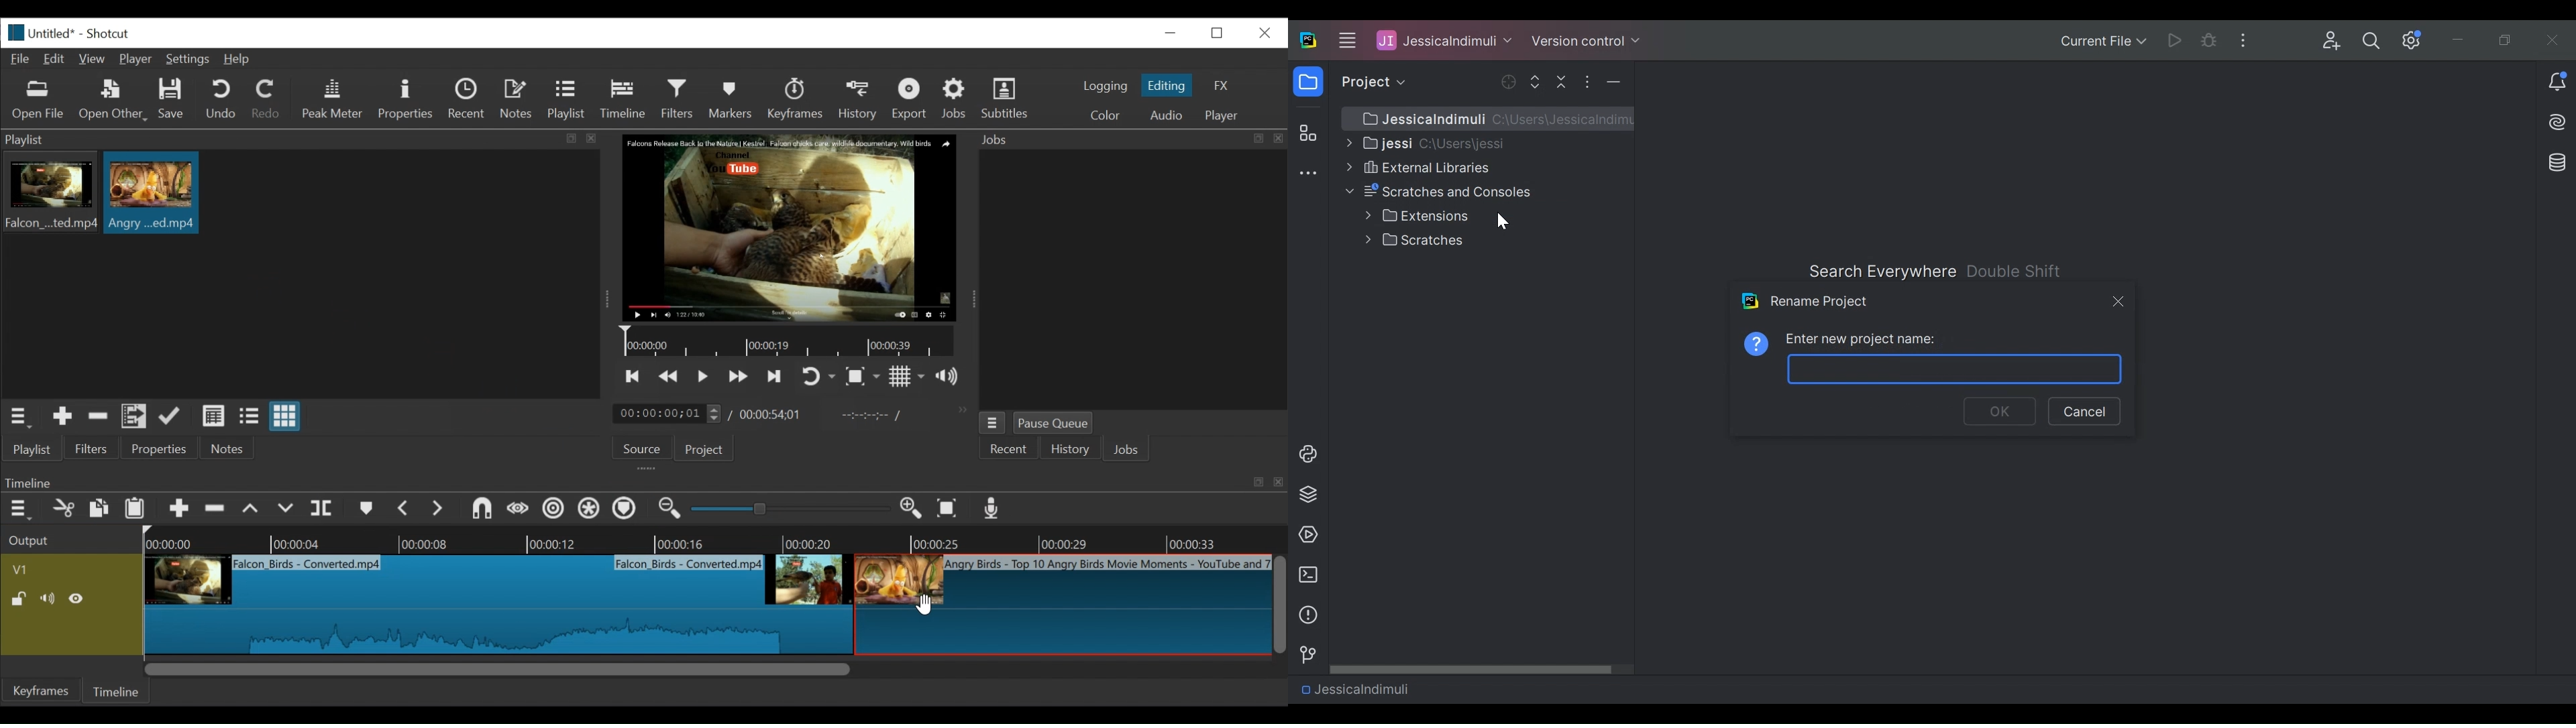 This screenshot has width=2576, height=728. What do you see at coordinates (860, 99) in the screenshot?
I see `History` at bounding box center [860, 99].